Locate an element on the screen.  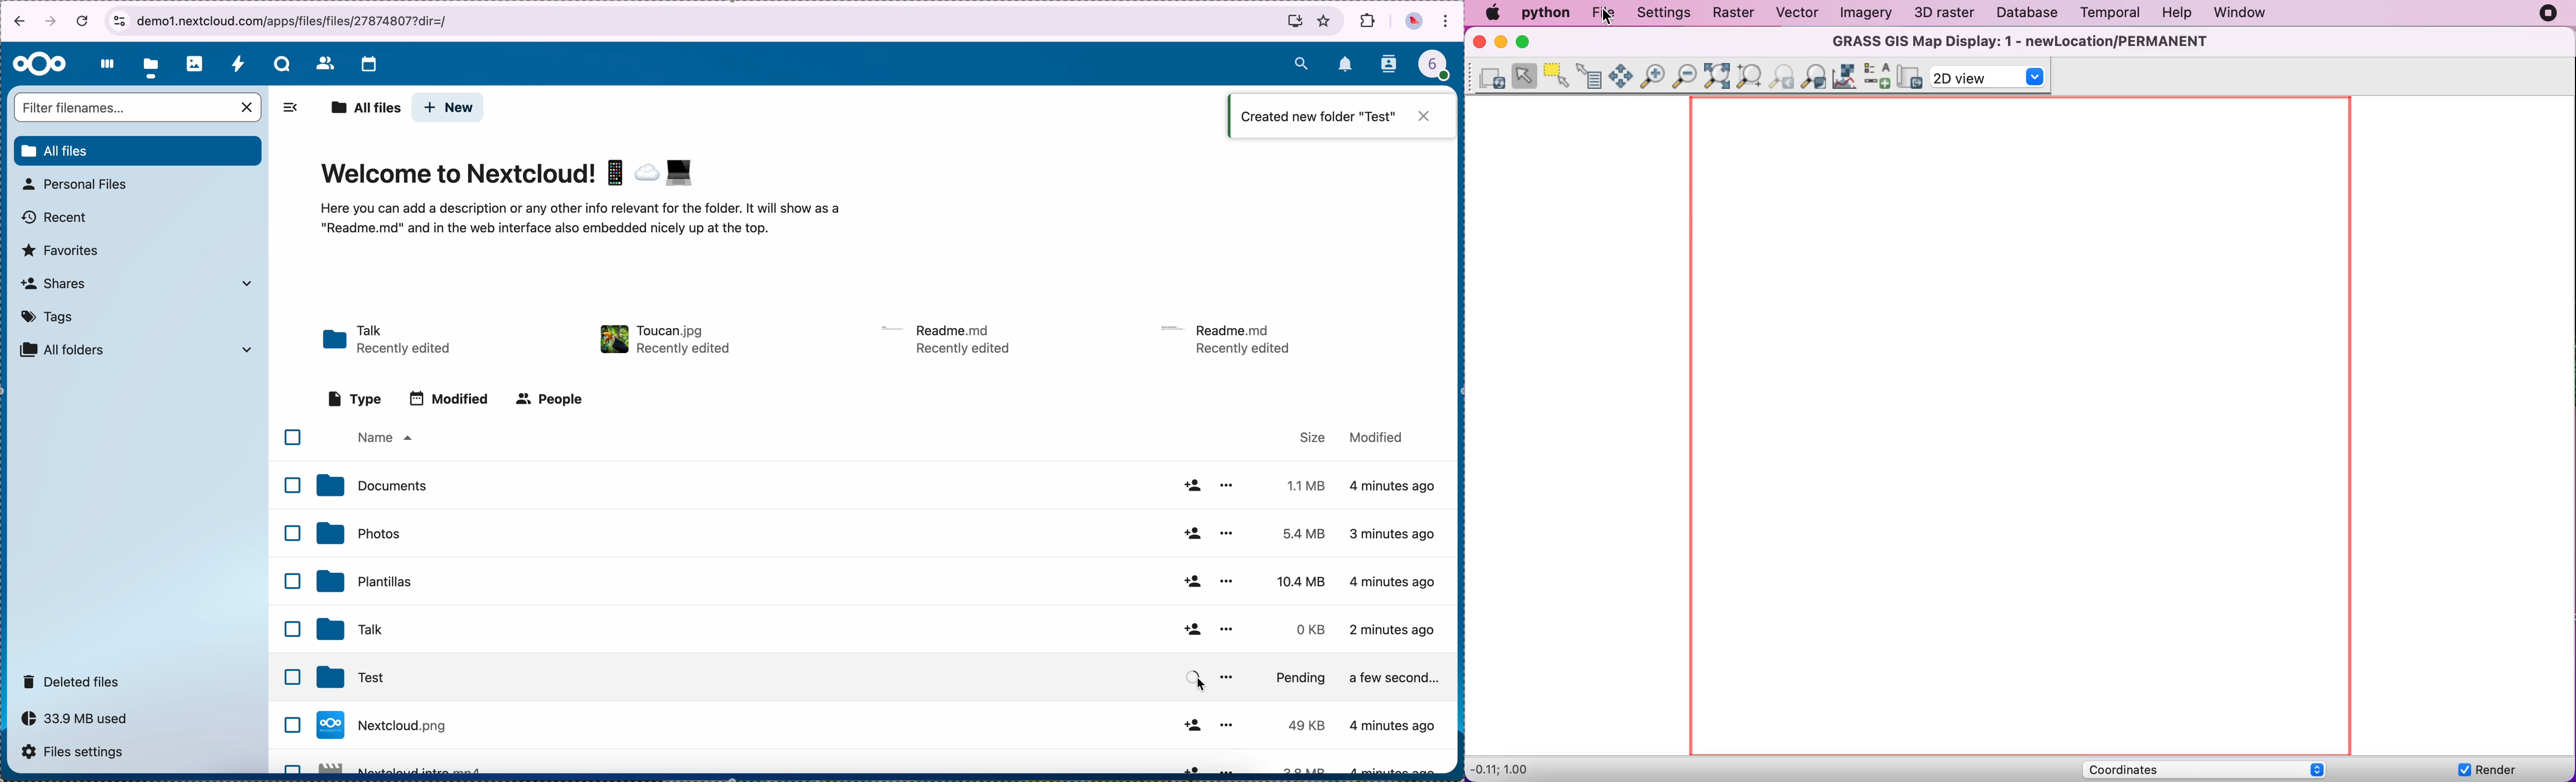
navigate foward is located at coordinates (51, 22).